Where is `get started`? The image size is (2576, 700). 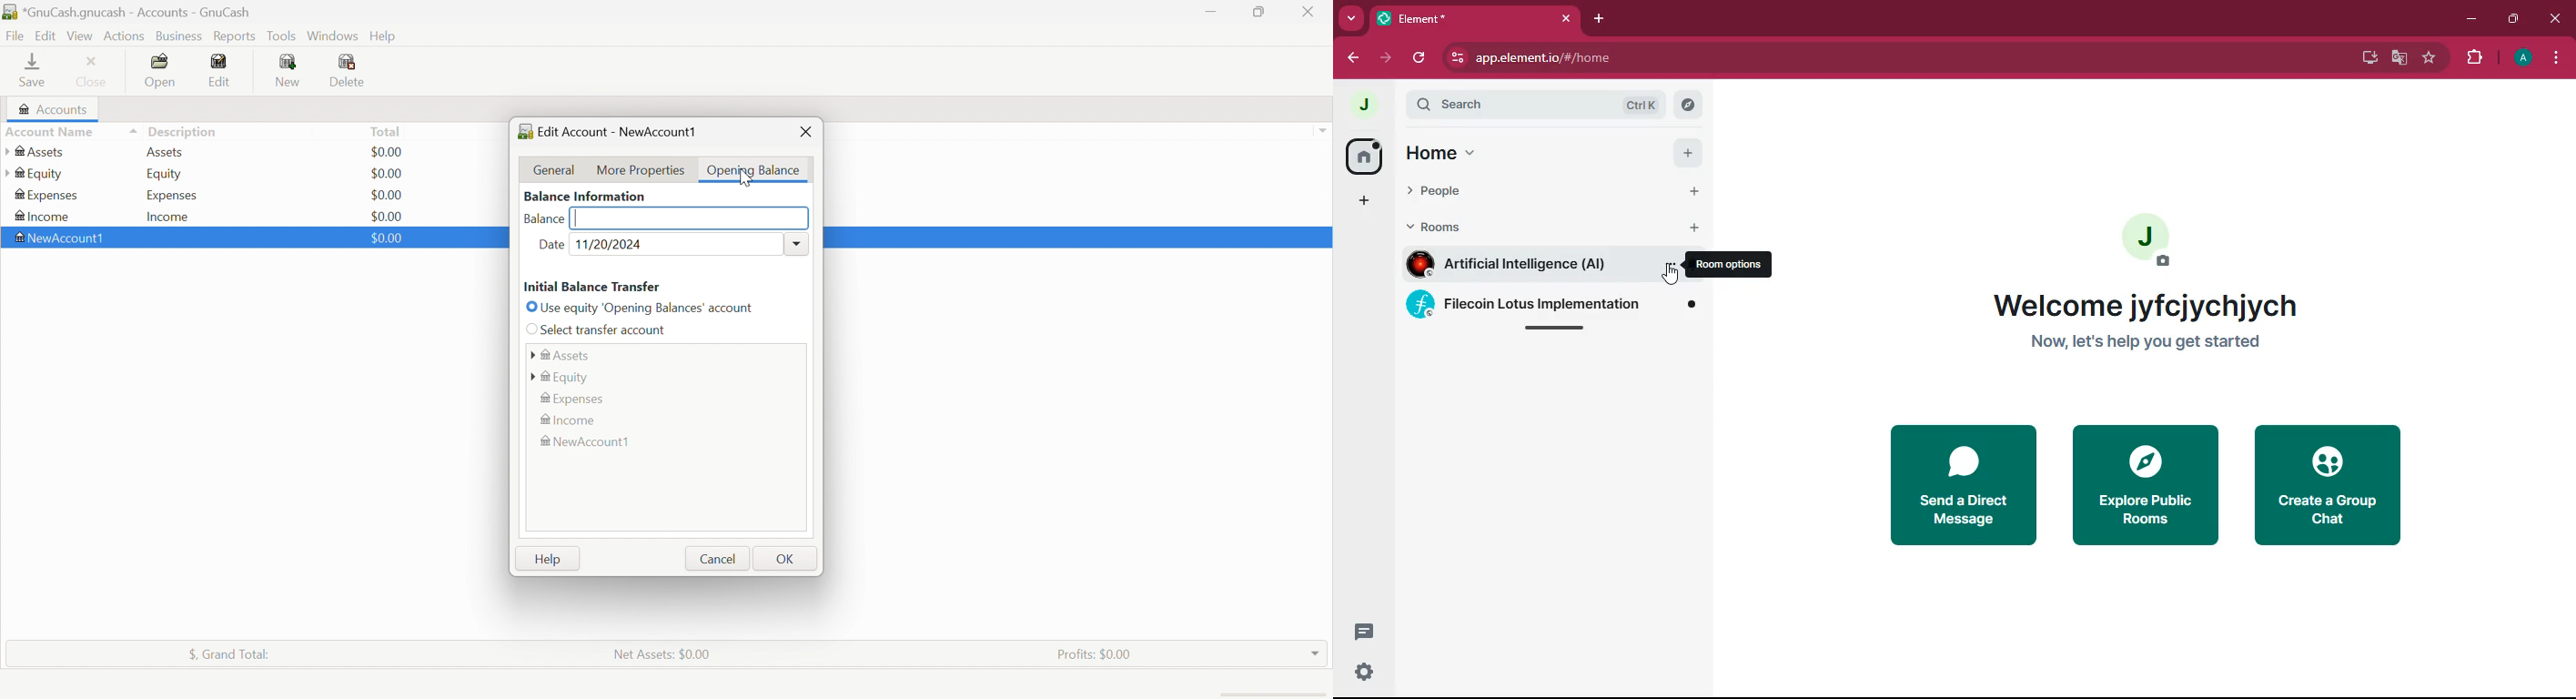
get started is located at coordinates (2146, 342).